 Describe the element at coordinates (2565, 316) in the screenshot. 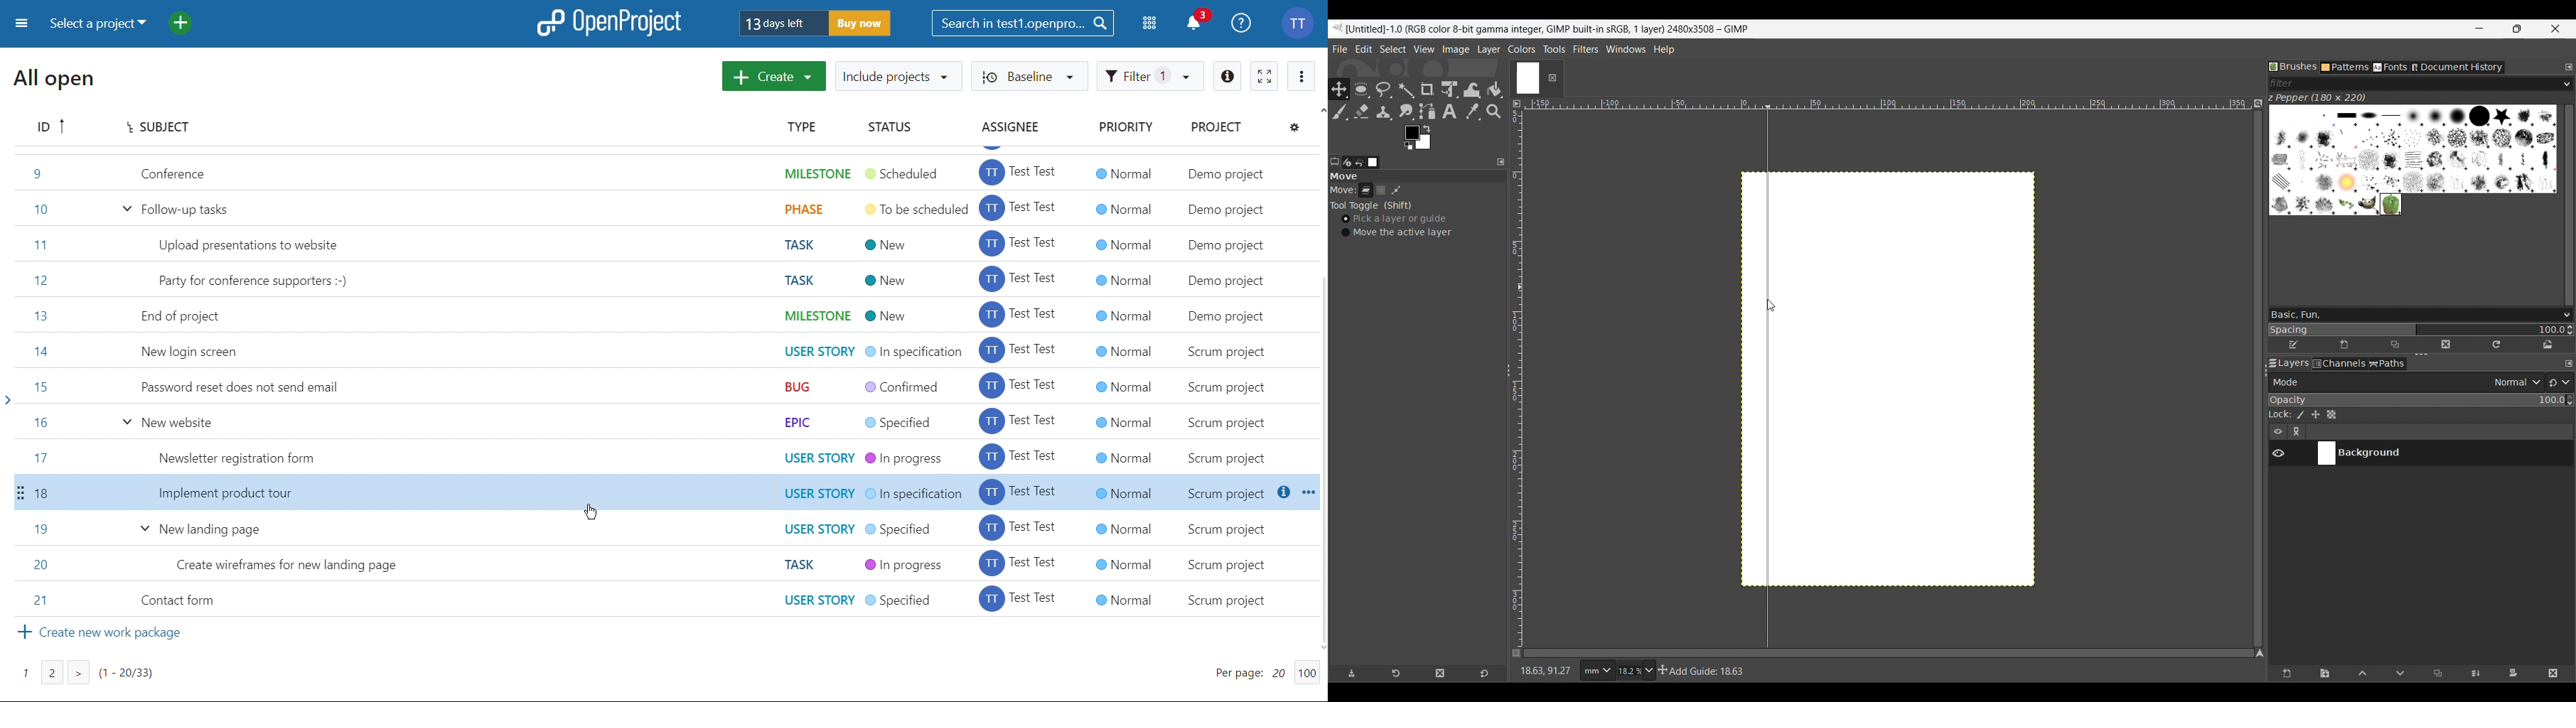

I see `Brush options` at that location.